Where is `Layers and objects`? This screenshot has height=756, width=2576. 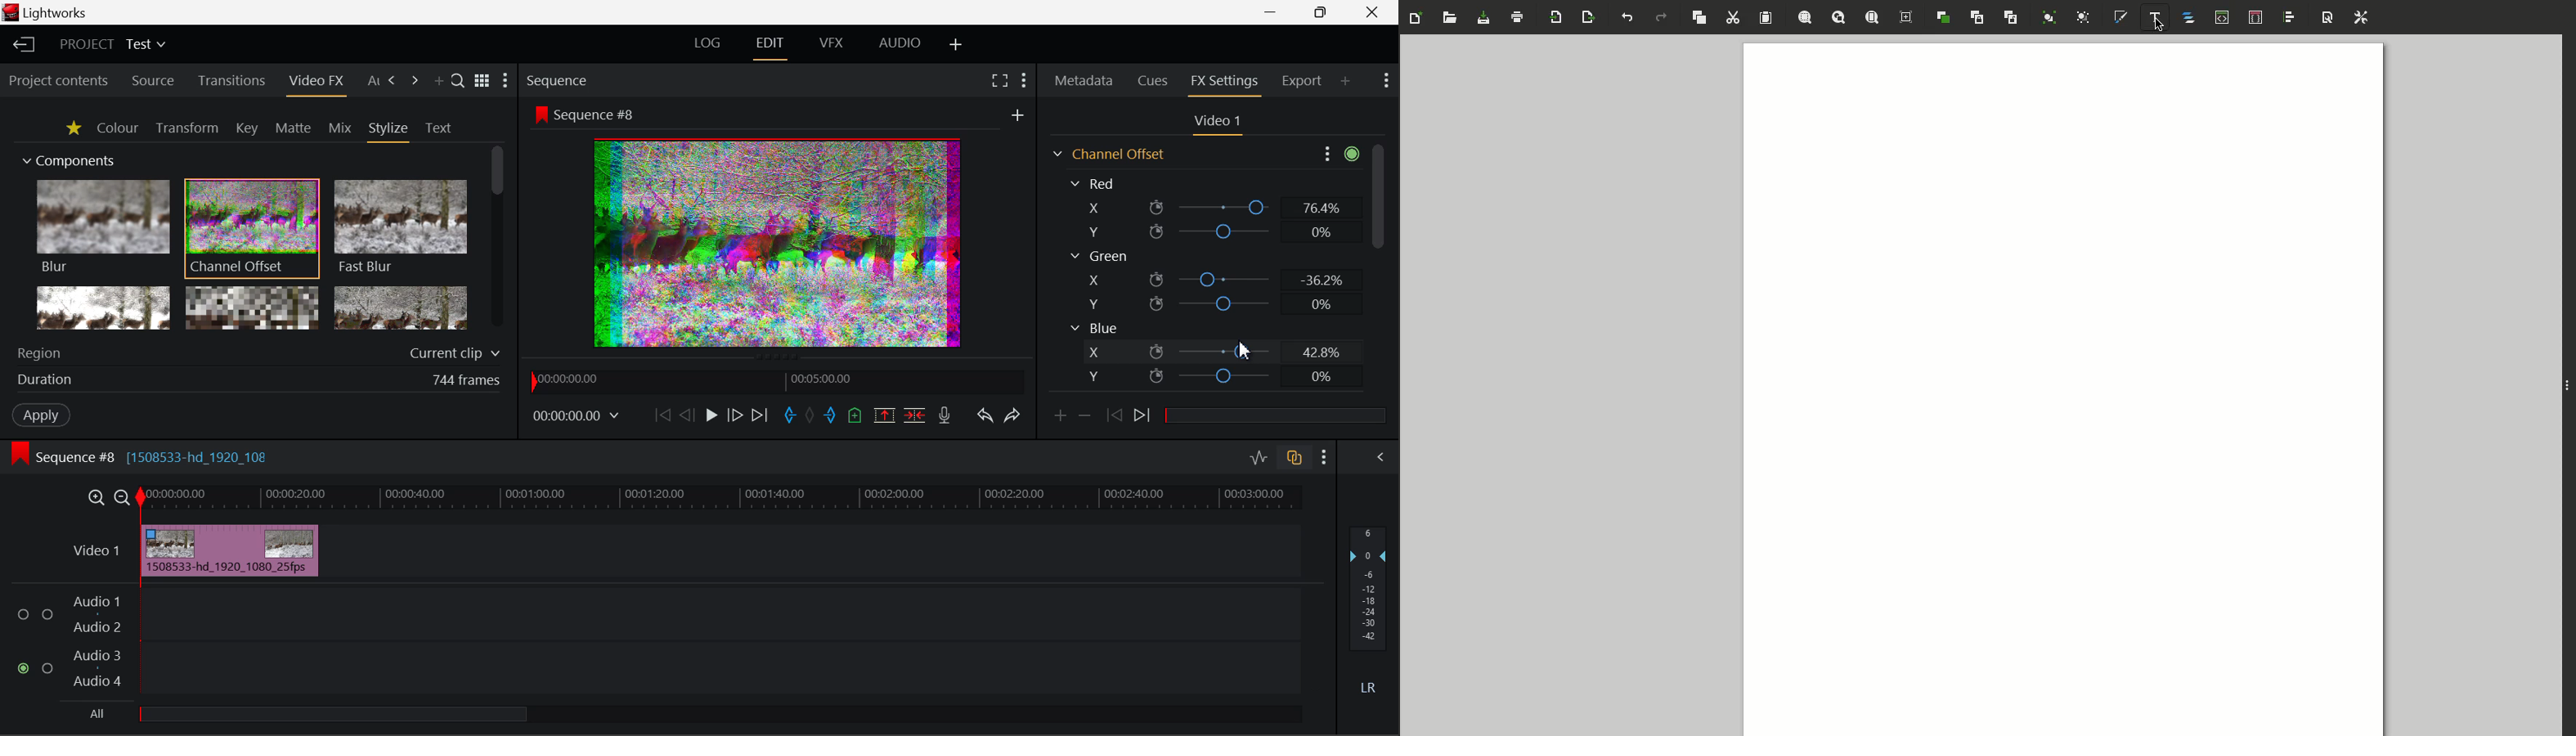
Layers and objects is located at coordinates (2192, 20).